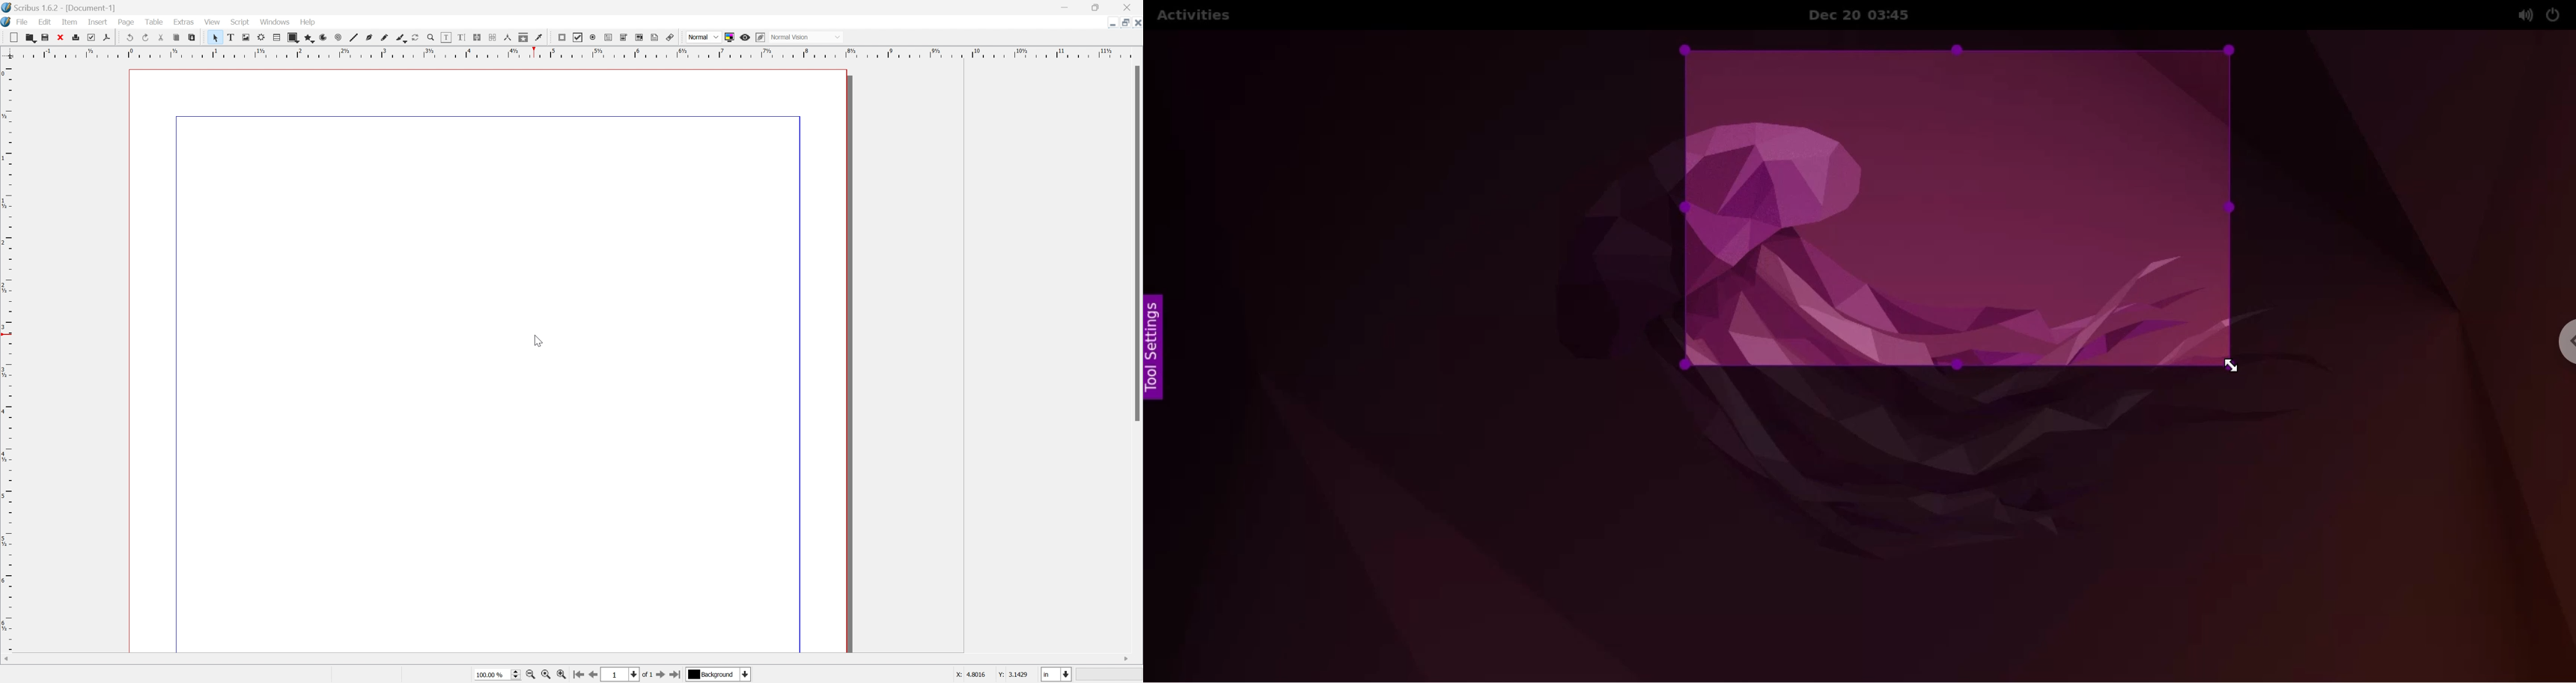  I want to click on render frame, so click(261, 38).